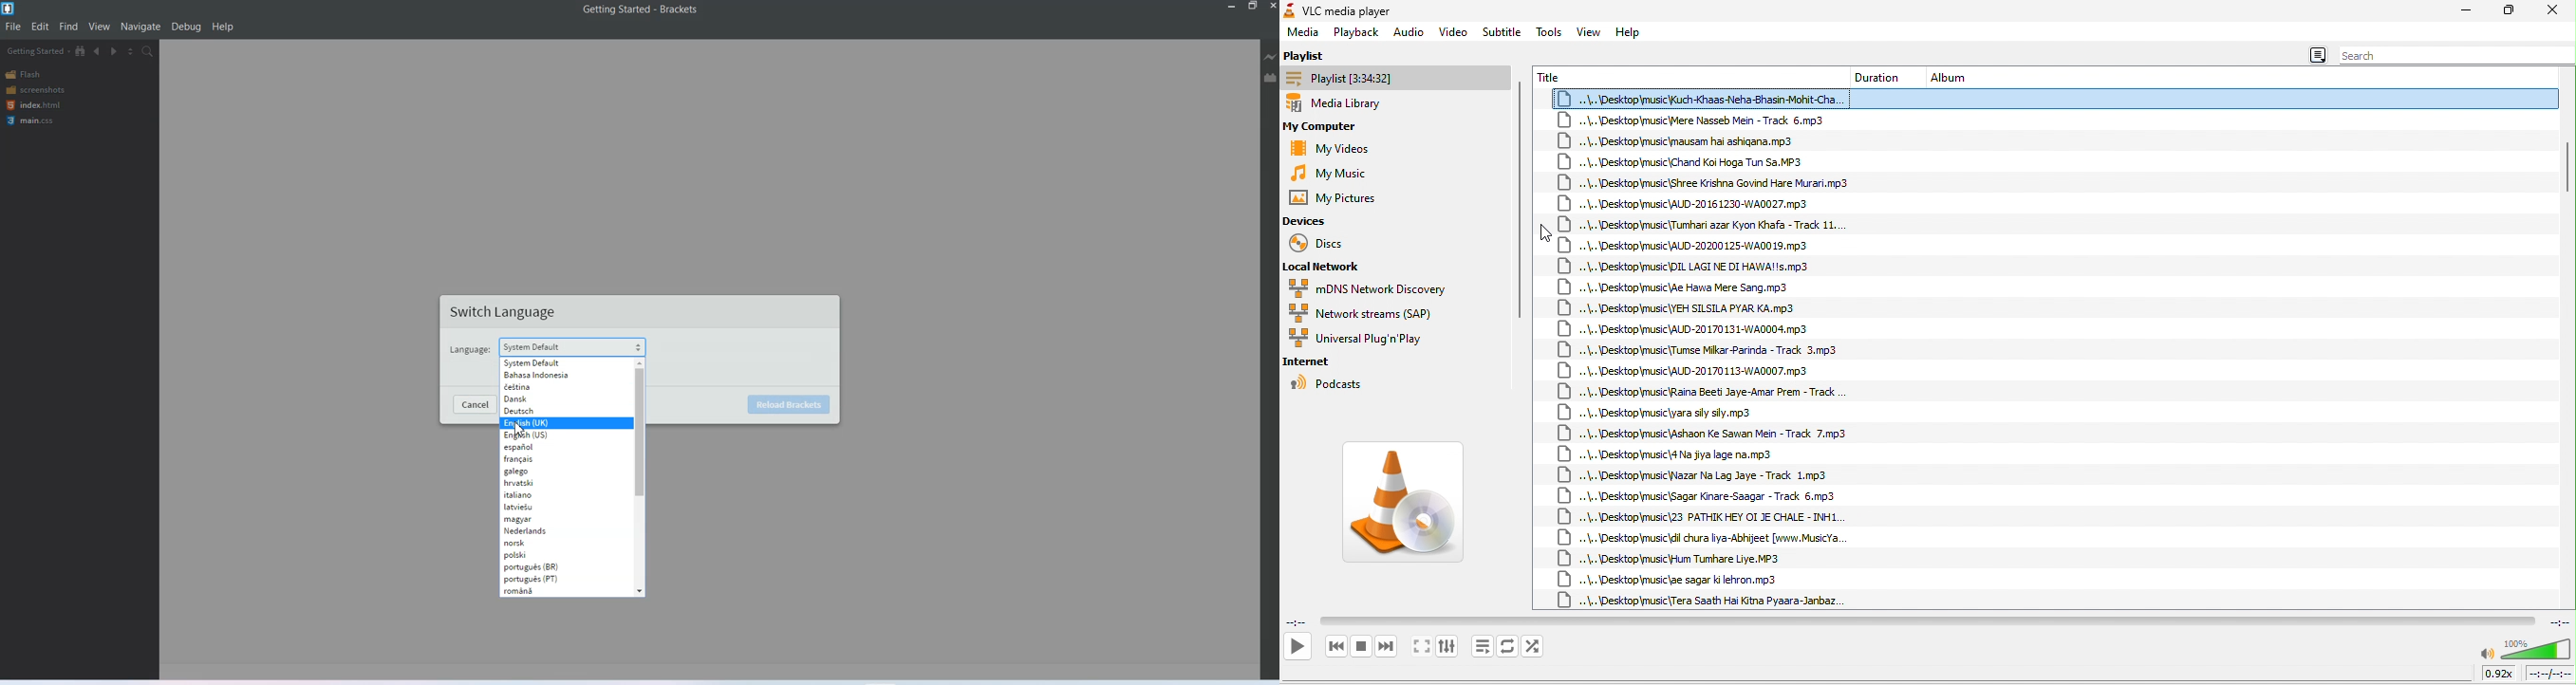 The width and height of the screenshot is (2576, 700). What do you see at coordinates (1679, 307) in the screenshot?
I see `««\.. \Desktop\music\YEH SILSILA PYAR KA.mp3` at bounding box center [1679, 307].